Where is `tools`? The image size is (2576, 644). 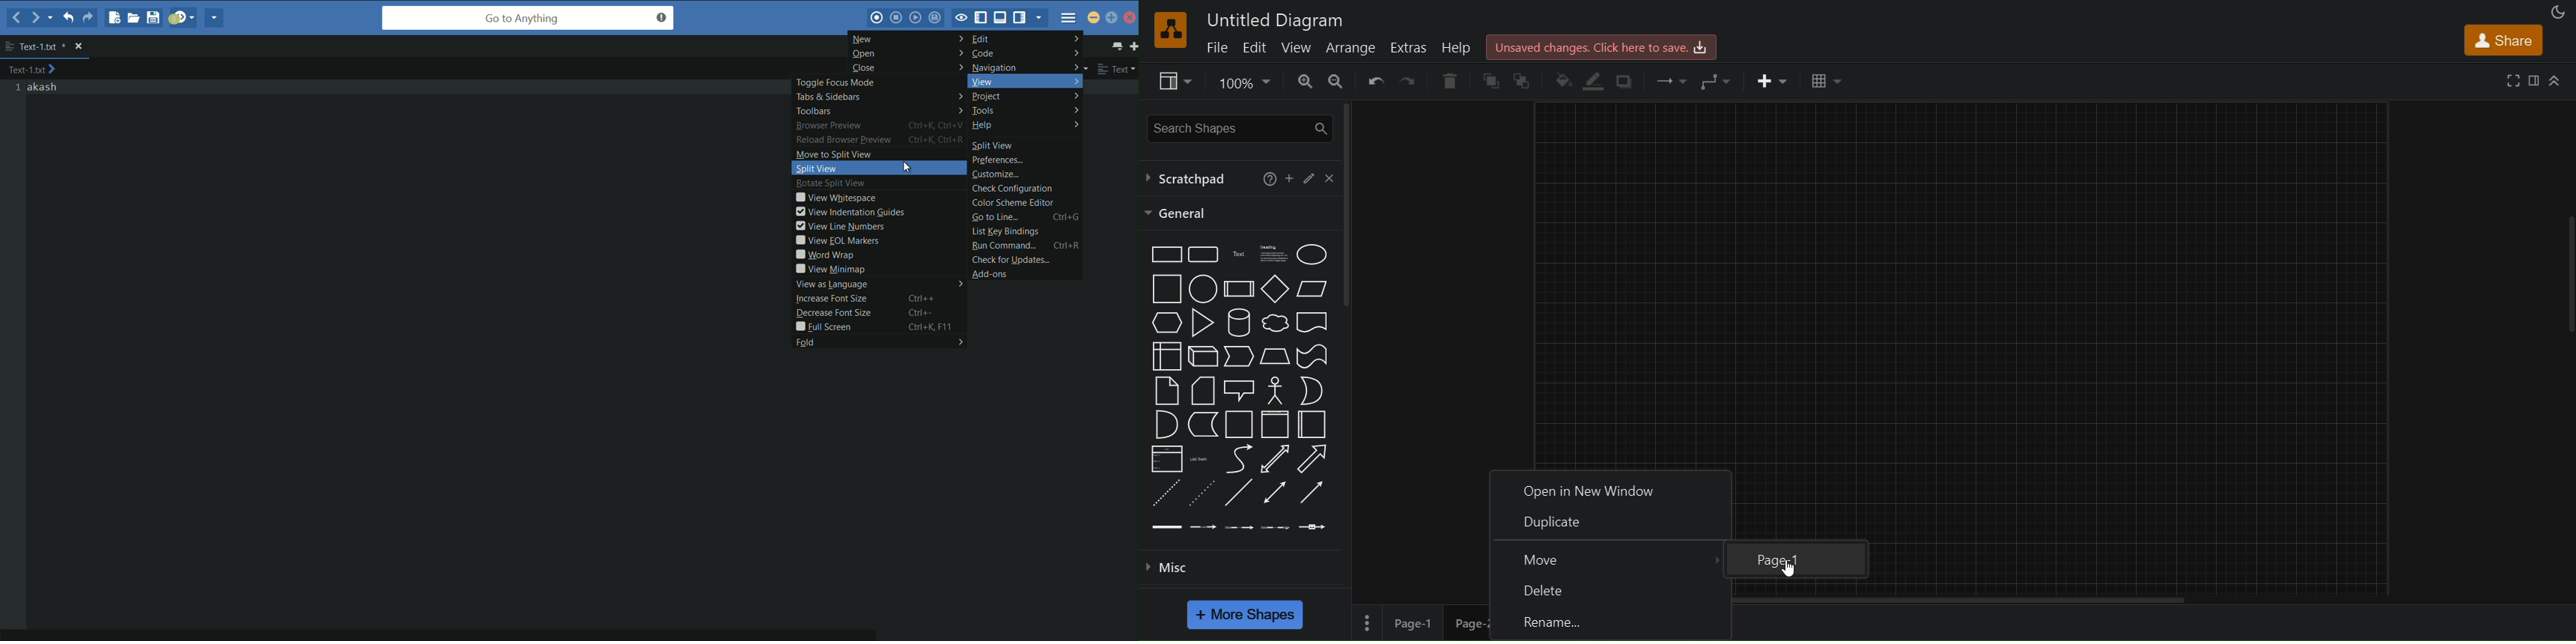 tools is located at coordinates (1027, 111).